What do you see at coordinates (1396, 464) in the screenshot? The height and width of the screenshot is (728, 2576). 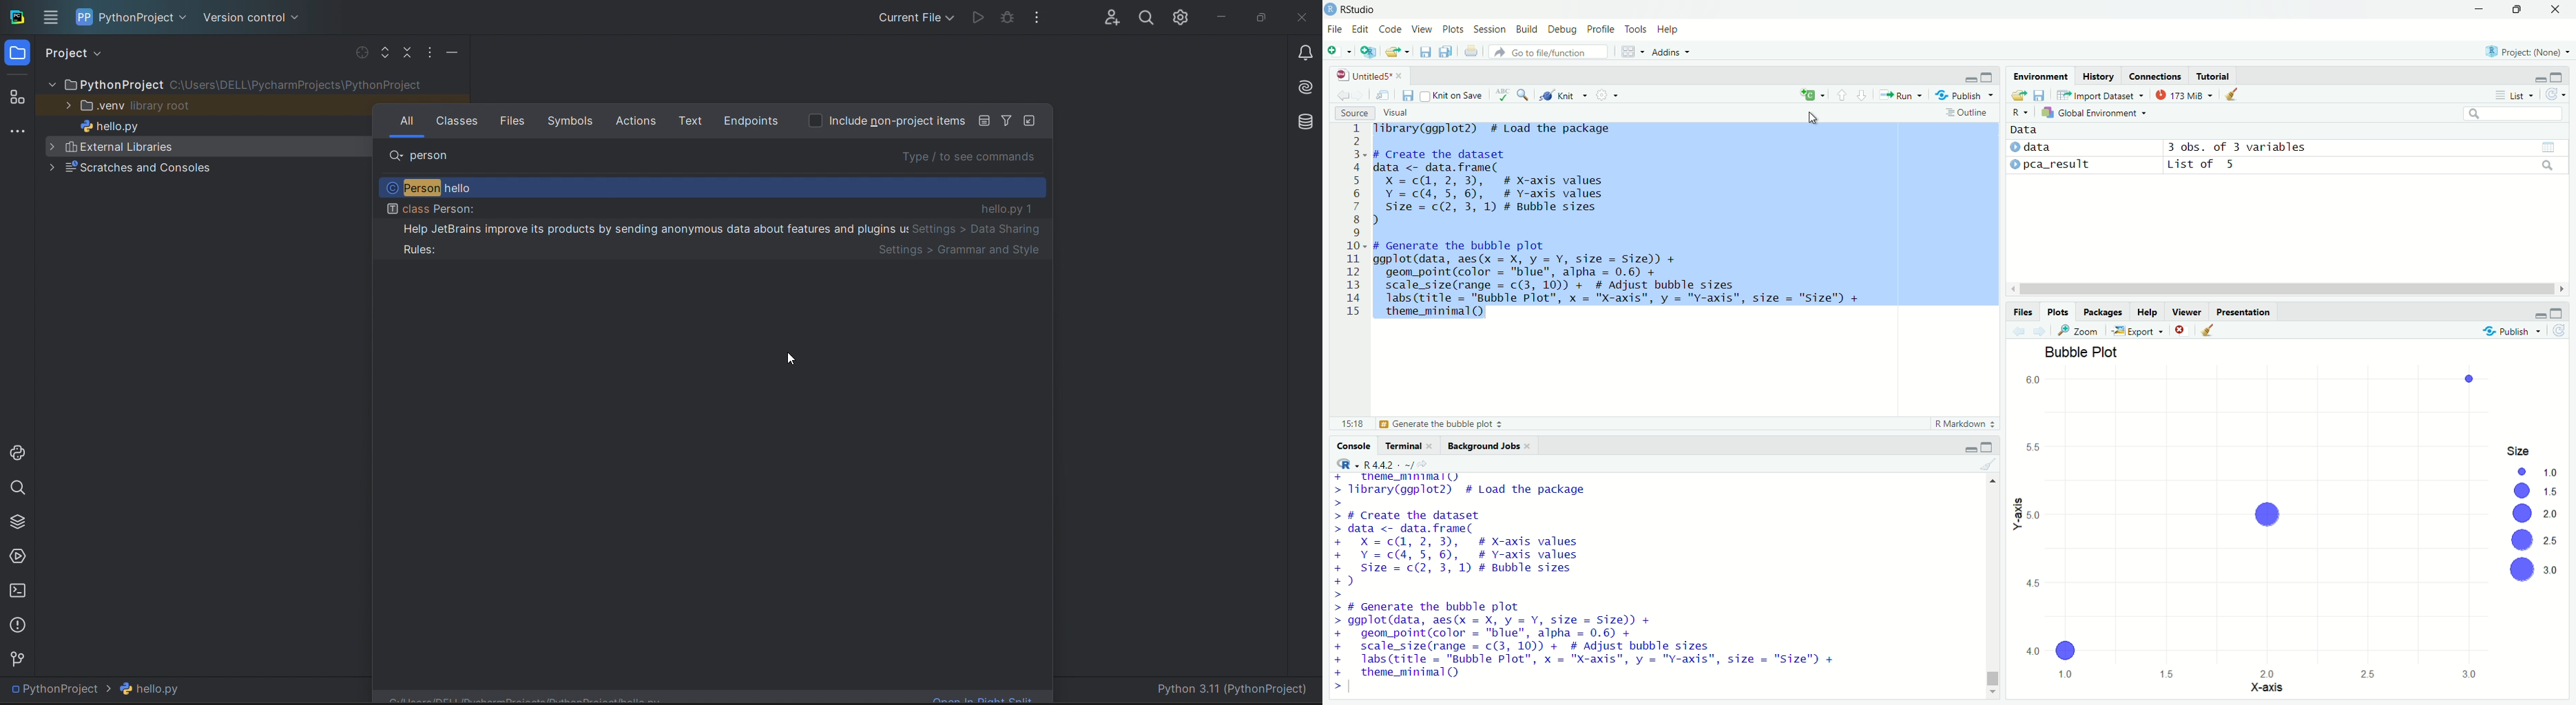 I see `R language version : R4.4.2` at bounding box center [1396, 464].